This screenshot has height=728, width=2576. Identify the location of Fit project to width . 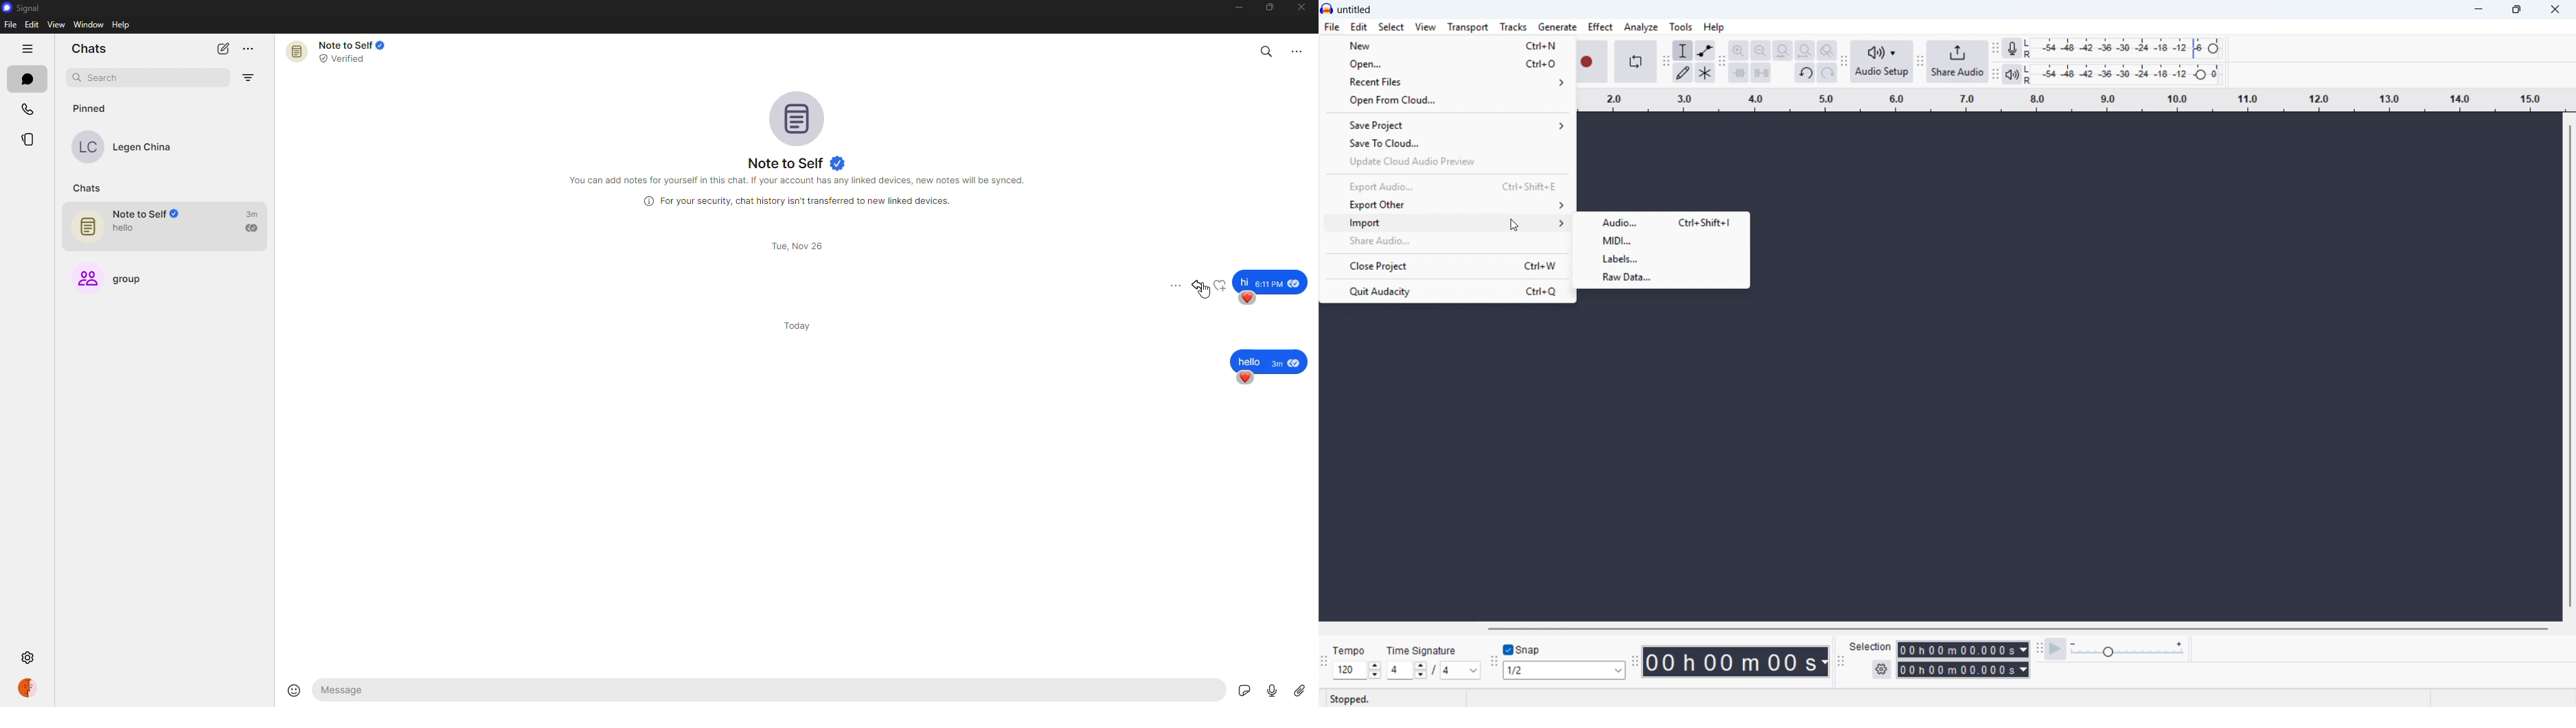
(1783, 51).